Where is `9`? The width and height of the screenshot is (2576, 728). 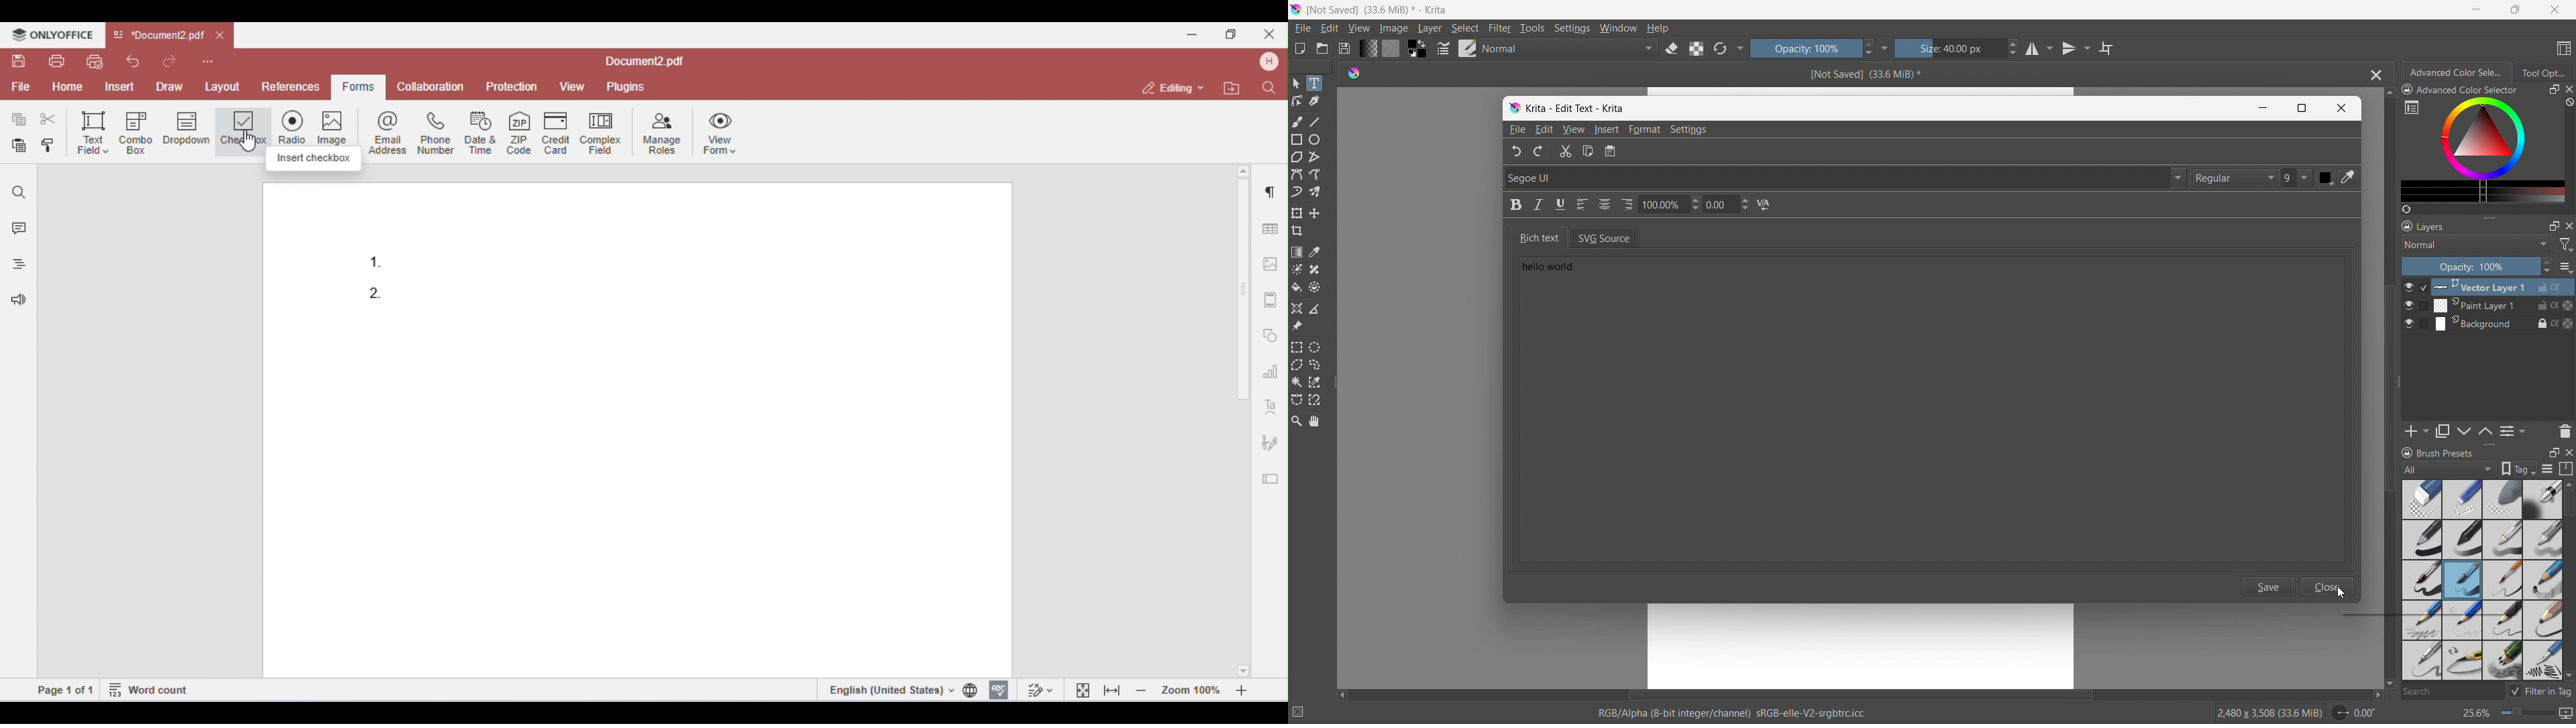
9 is located at coordinates (2298, 178).